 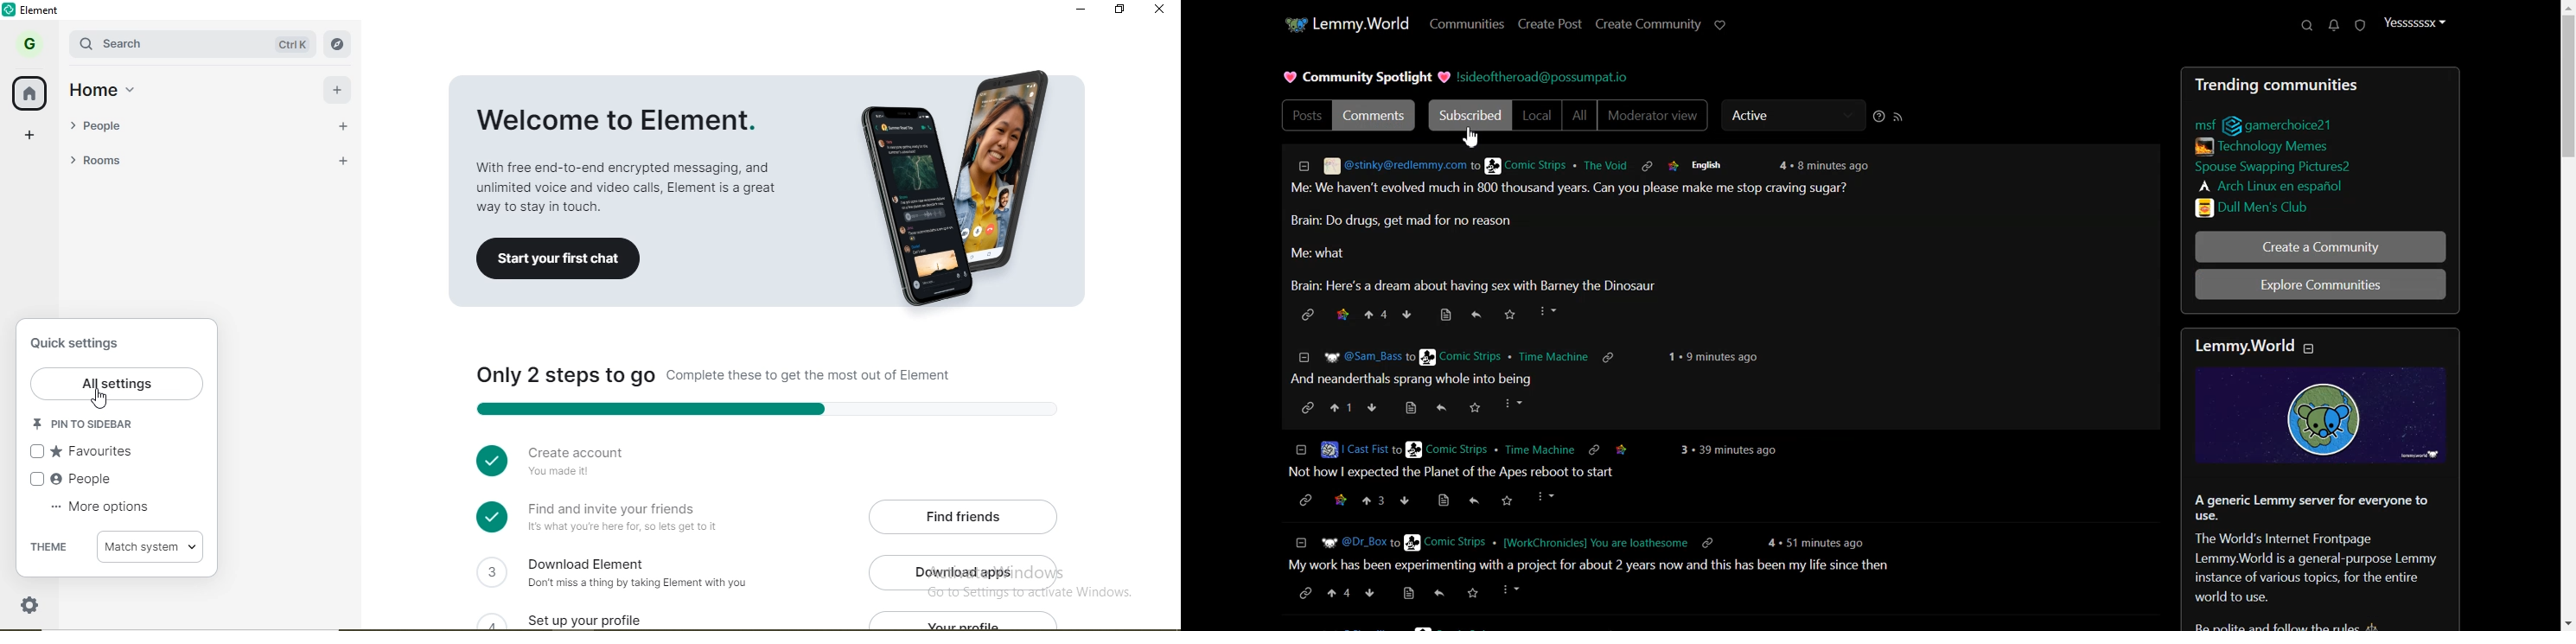 What do you see at coordinates (1467, 116) in the screenshot?
I see `Subscribed selected` at bounding box center [1467, 116].